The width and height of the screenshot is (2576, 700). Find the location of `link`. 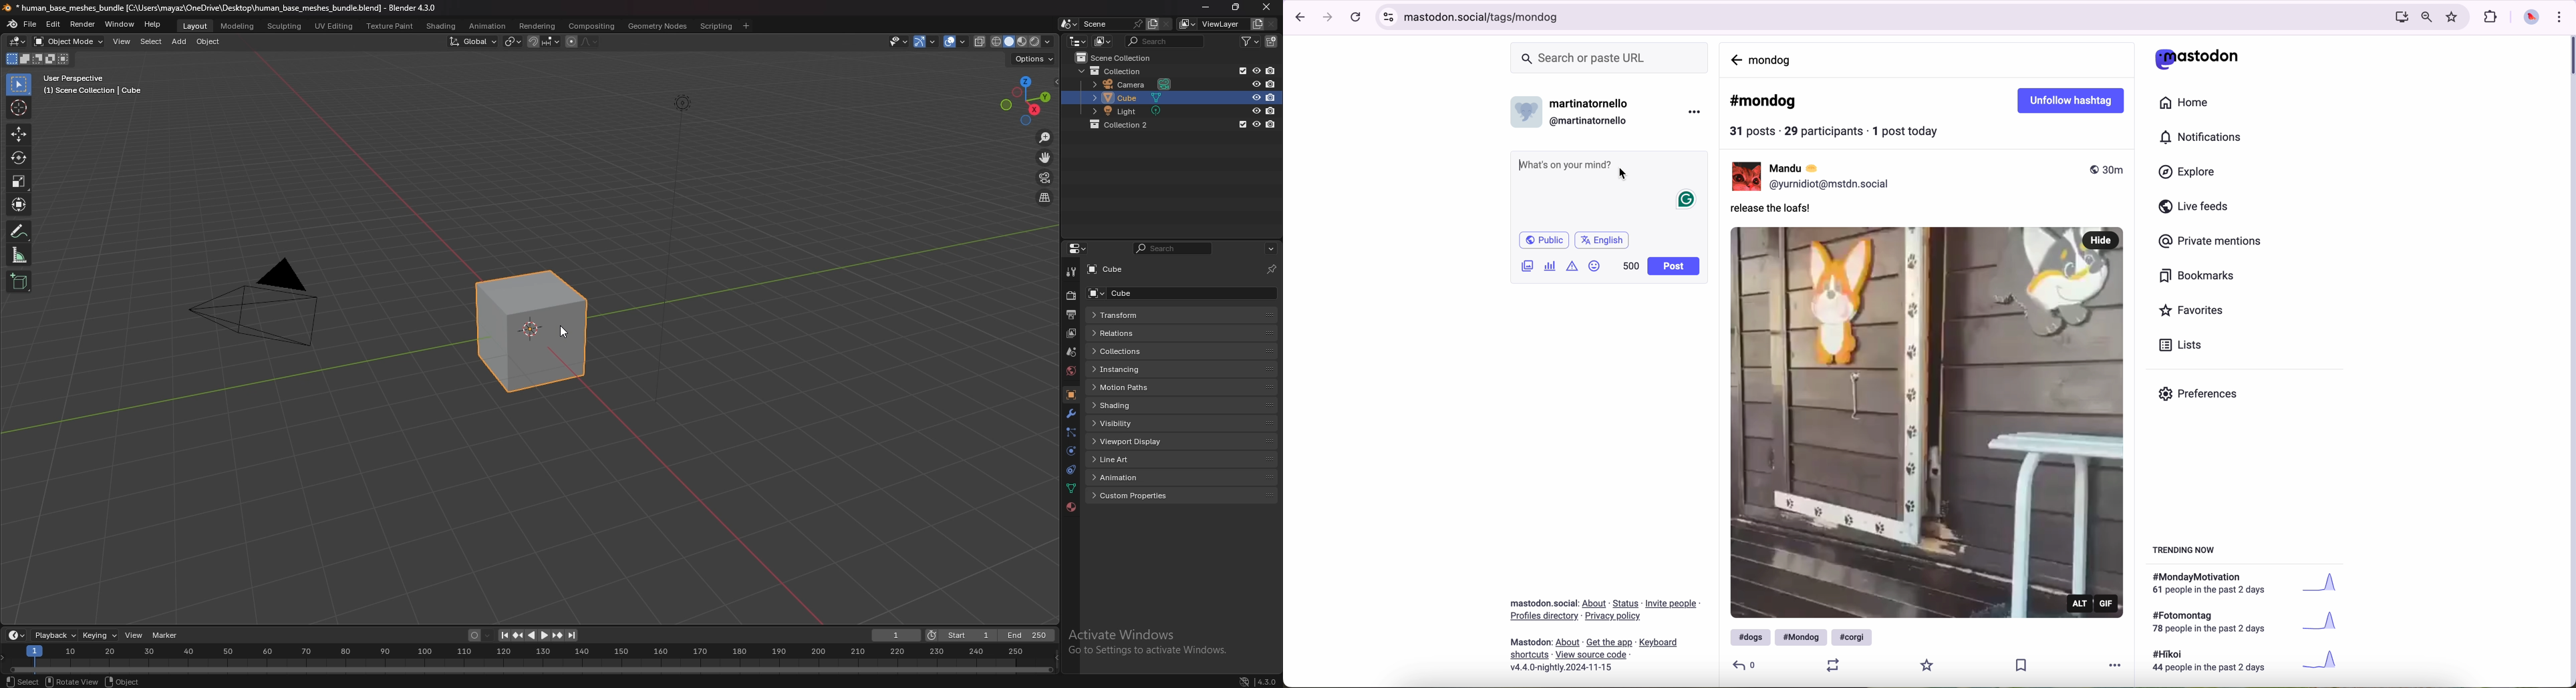

link is located at coordinates (1595, 604).